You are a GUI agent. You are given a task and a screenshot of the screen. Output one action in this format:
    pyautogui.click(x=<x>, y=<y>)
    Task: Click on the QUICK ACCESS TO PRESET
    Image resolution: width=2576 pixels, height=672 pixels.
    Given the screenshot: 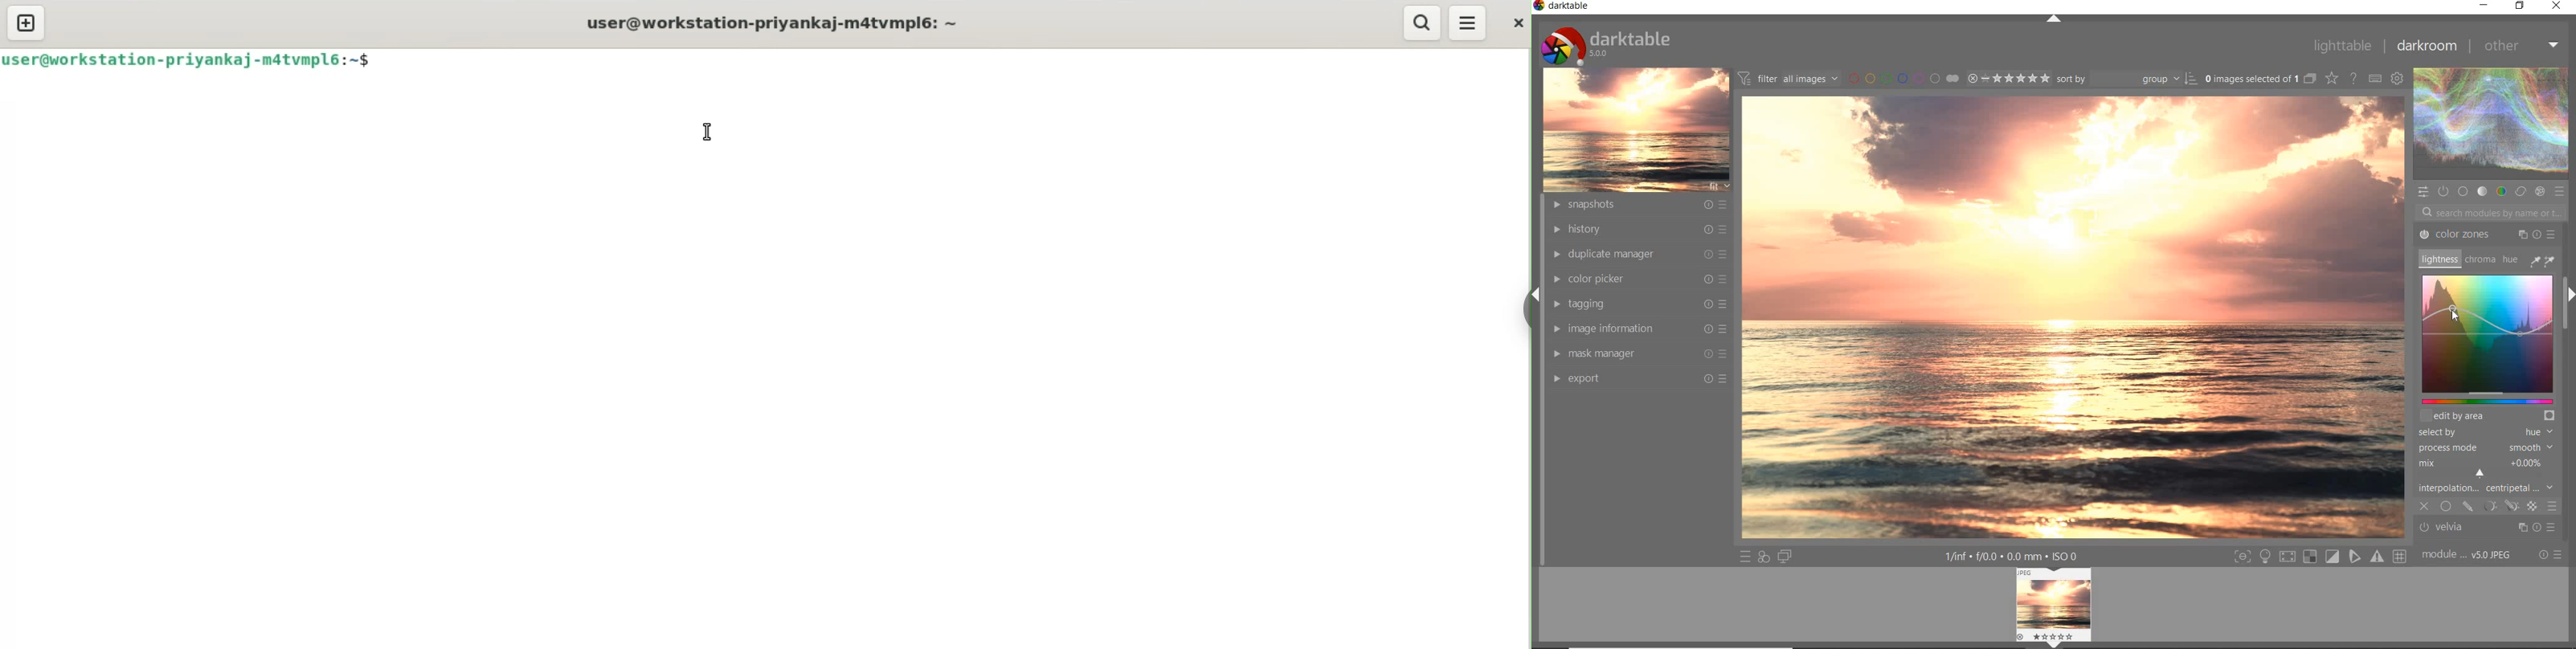 What is the action you would take?
    pyautogui.click(x=1744, y=557)
    